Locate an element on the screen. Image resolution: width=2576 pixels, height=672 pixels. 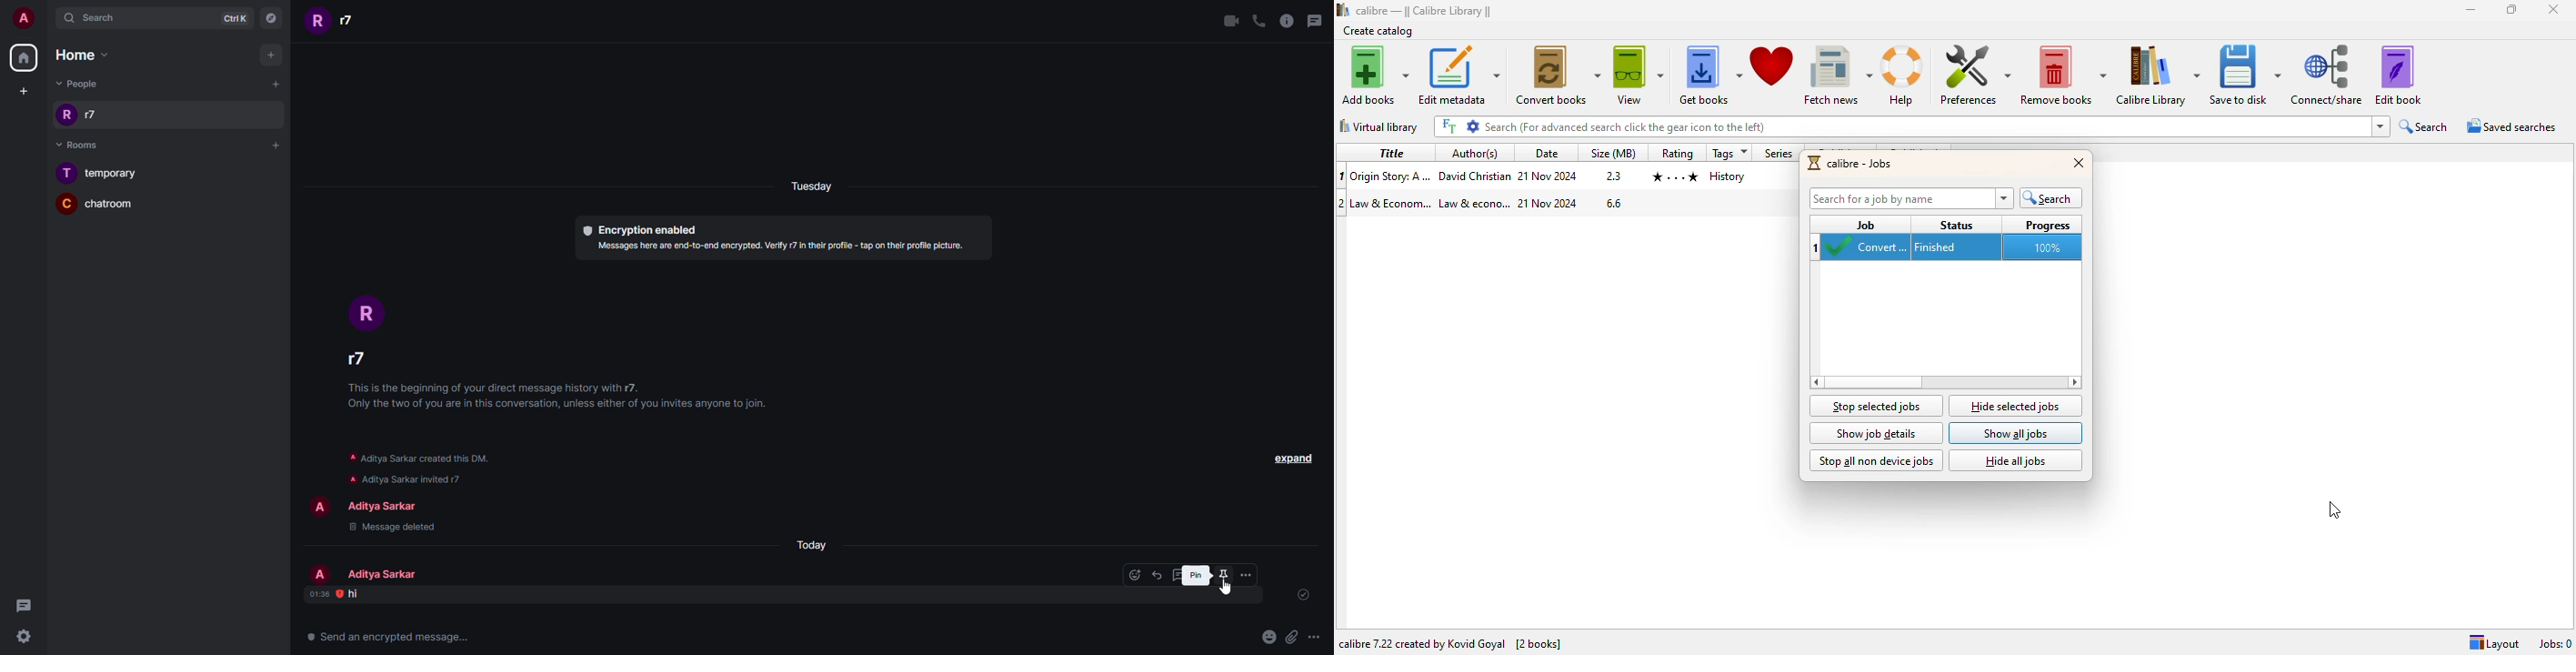
tags is located at coordinates (1729, 153).